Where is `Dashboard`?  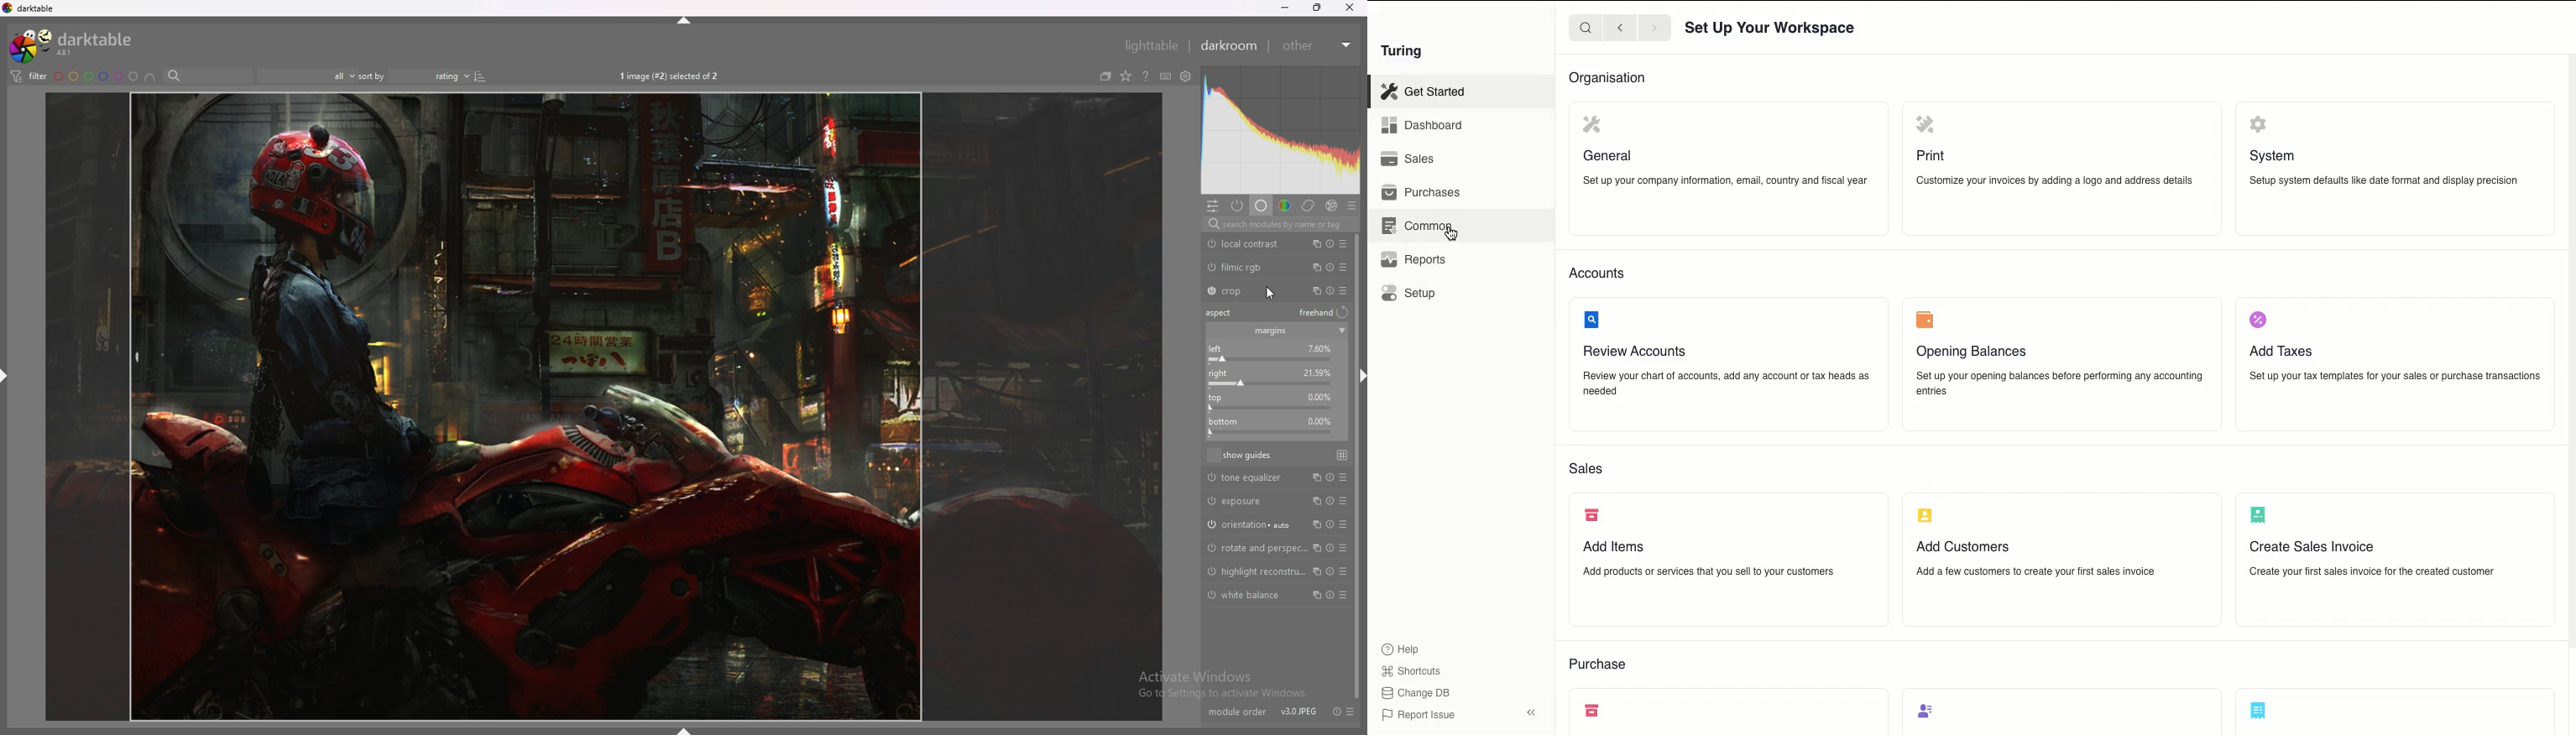 Dashboard is located at coordinates (1422, 126).